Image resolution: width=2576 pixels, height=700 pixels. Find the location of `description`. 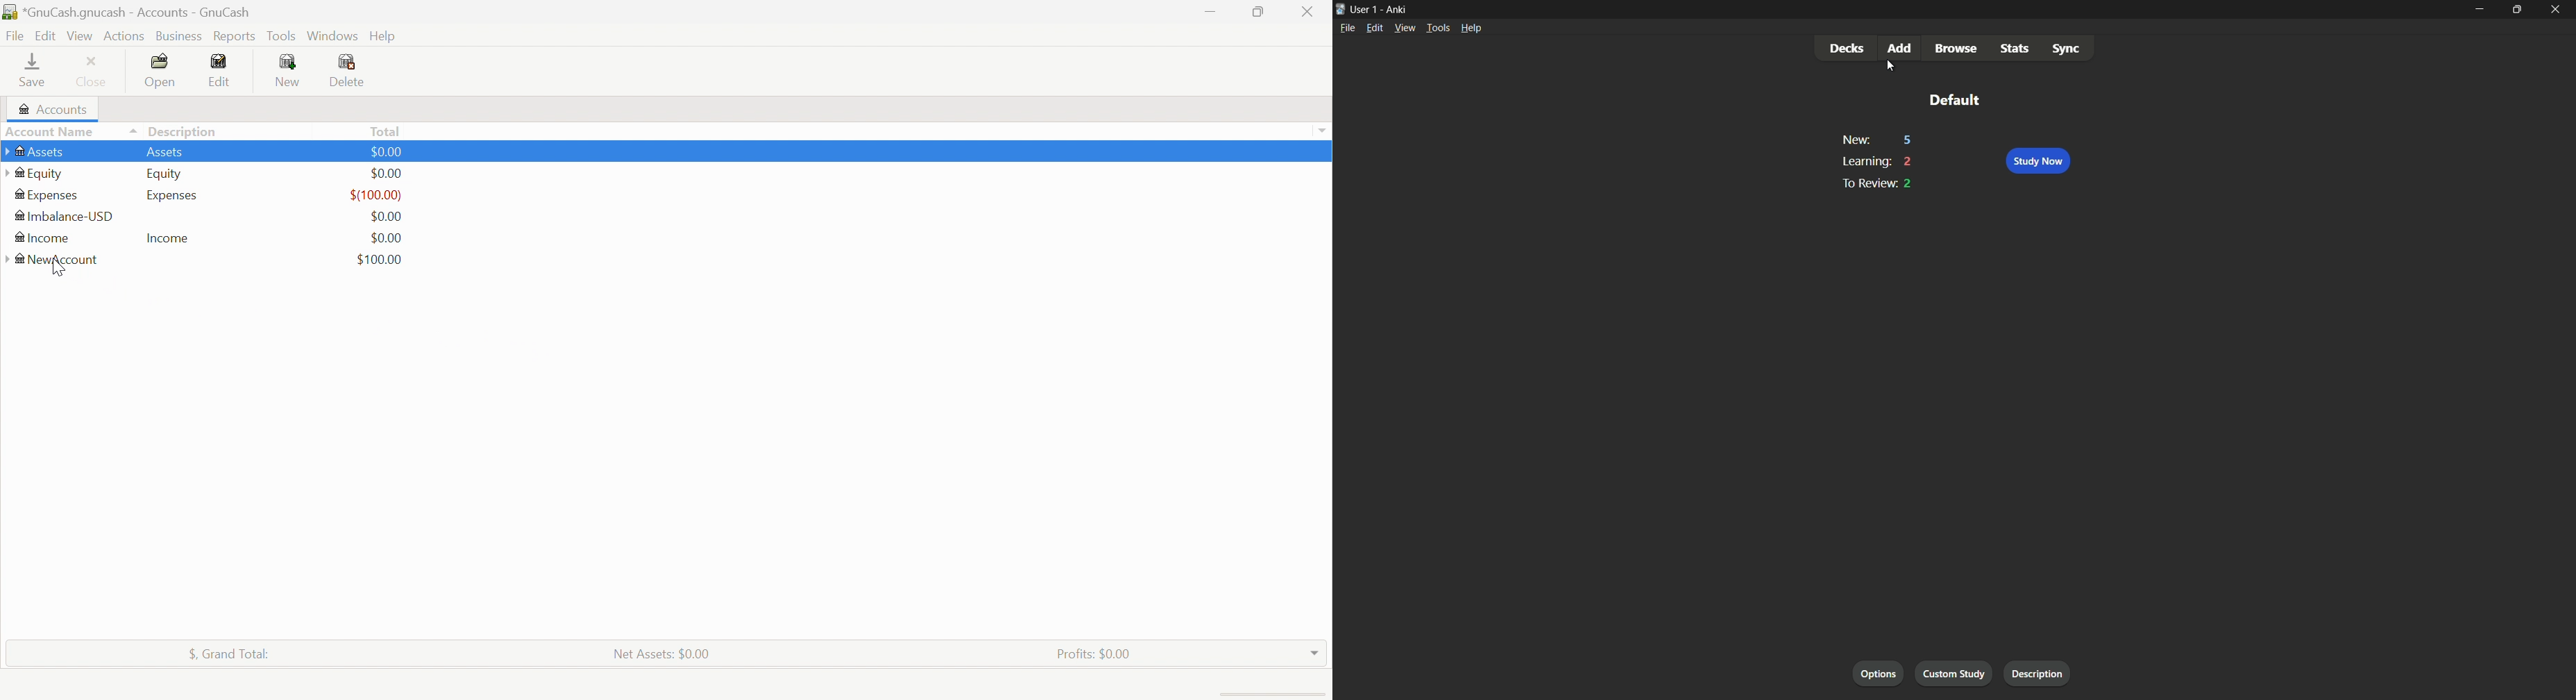

description is located at coordinates (2037, 673).